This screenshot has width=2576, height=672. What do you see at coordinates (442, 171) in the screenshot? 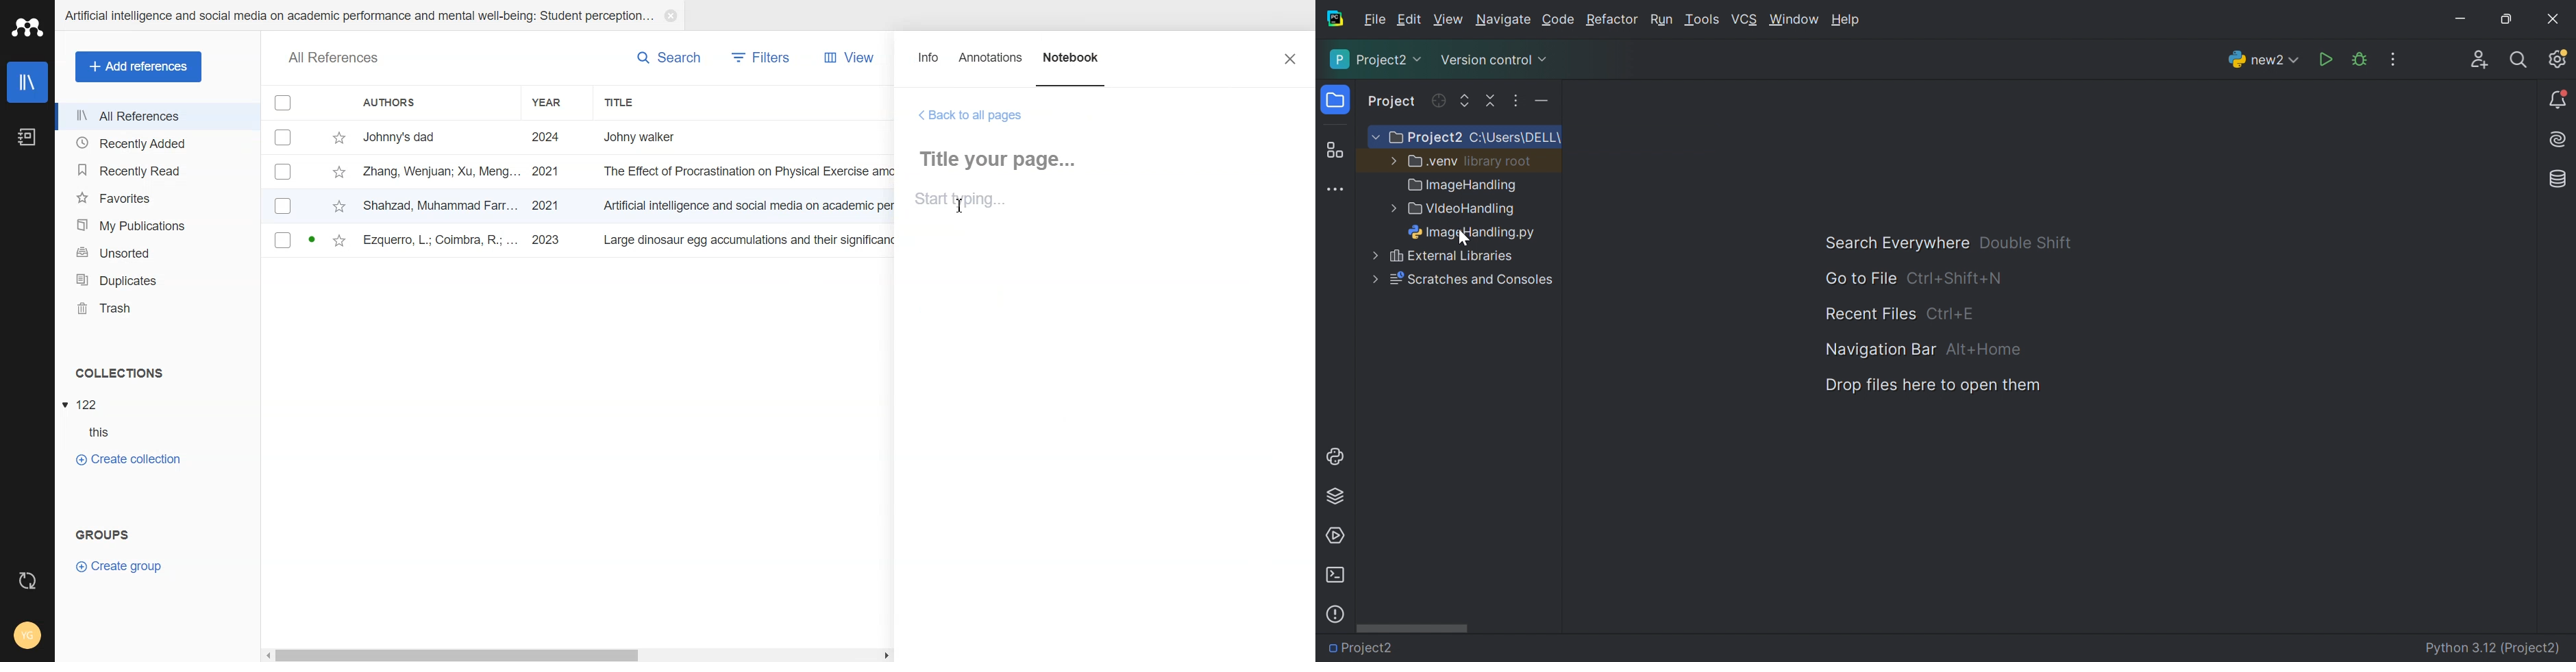
I see `zang, wenjuan; xu, meng...` at bounding box center [442, 171].